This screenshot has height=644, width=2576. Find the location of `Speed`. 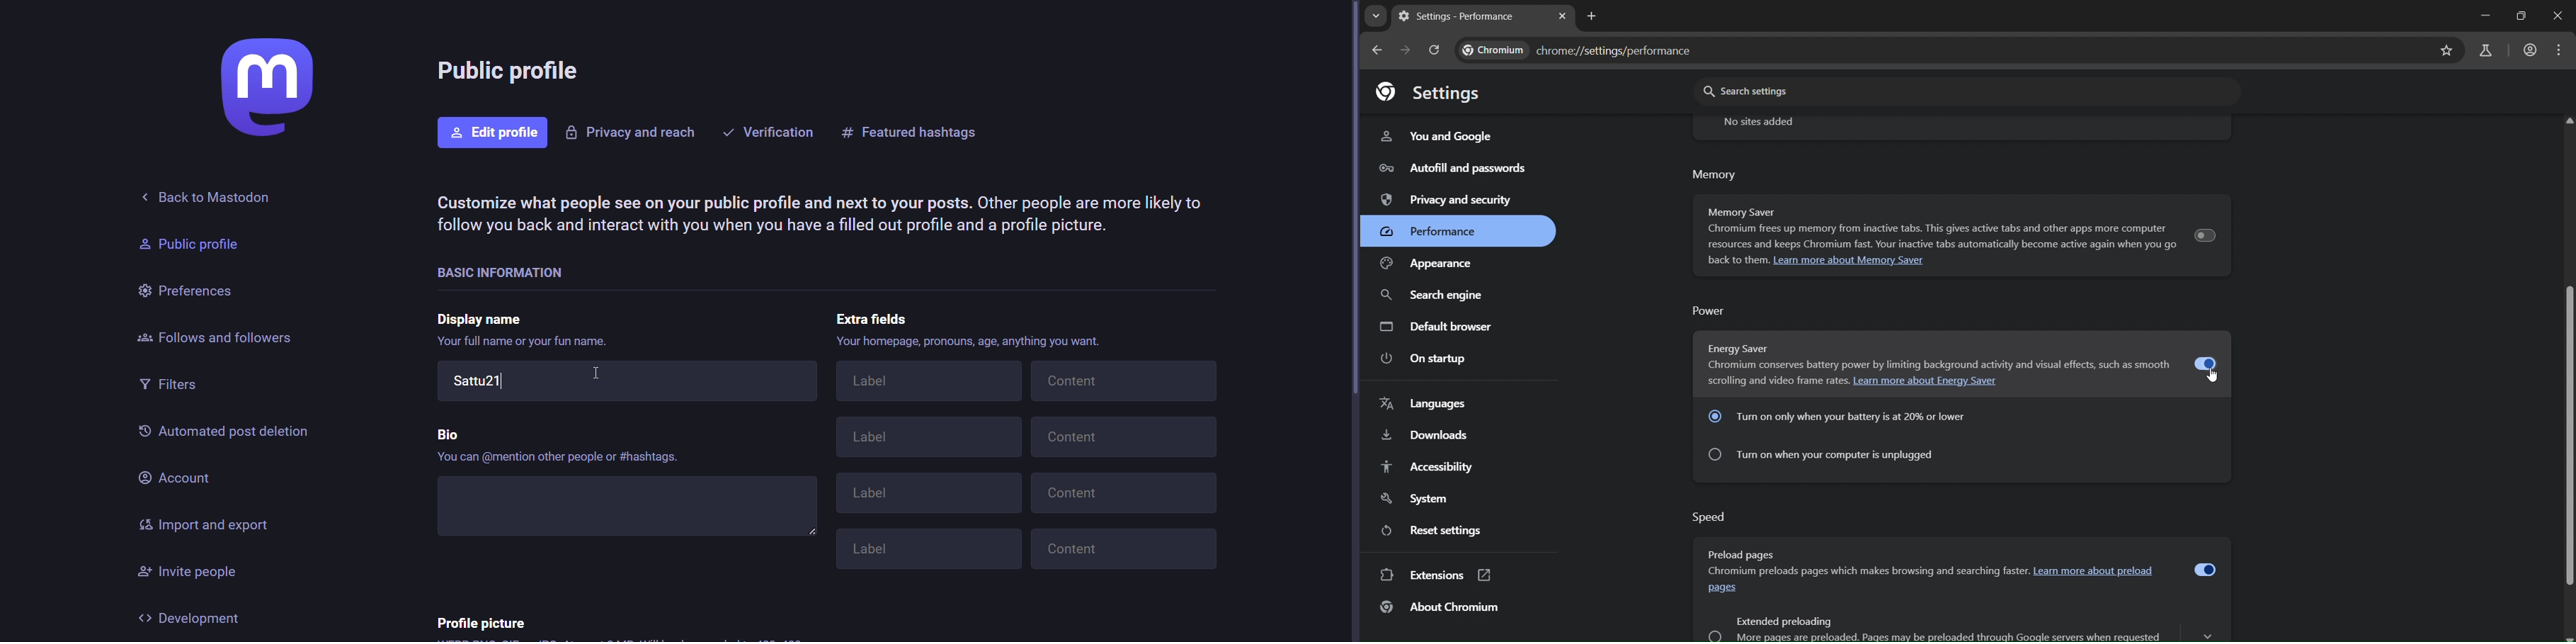

Speed is located at coordinates (1713, 517).